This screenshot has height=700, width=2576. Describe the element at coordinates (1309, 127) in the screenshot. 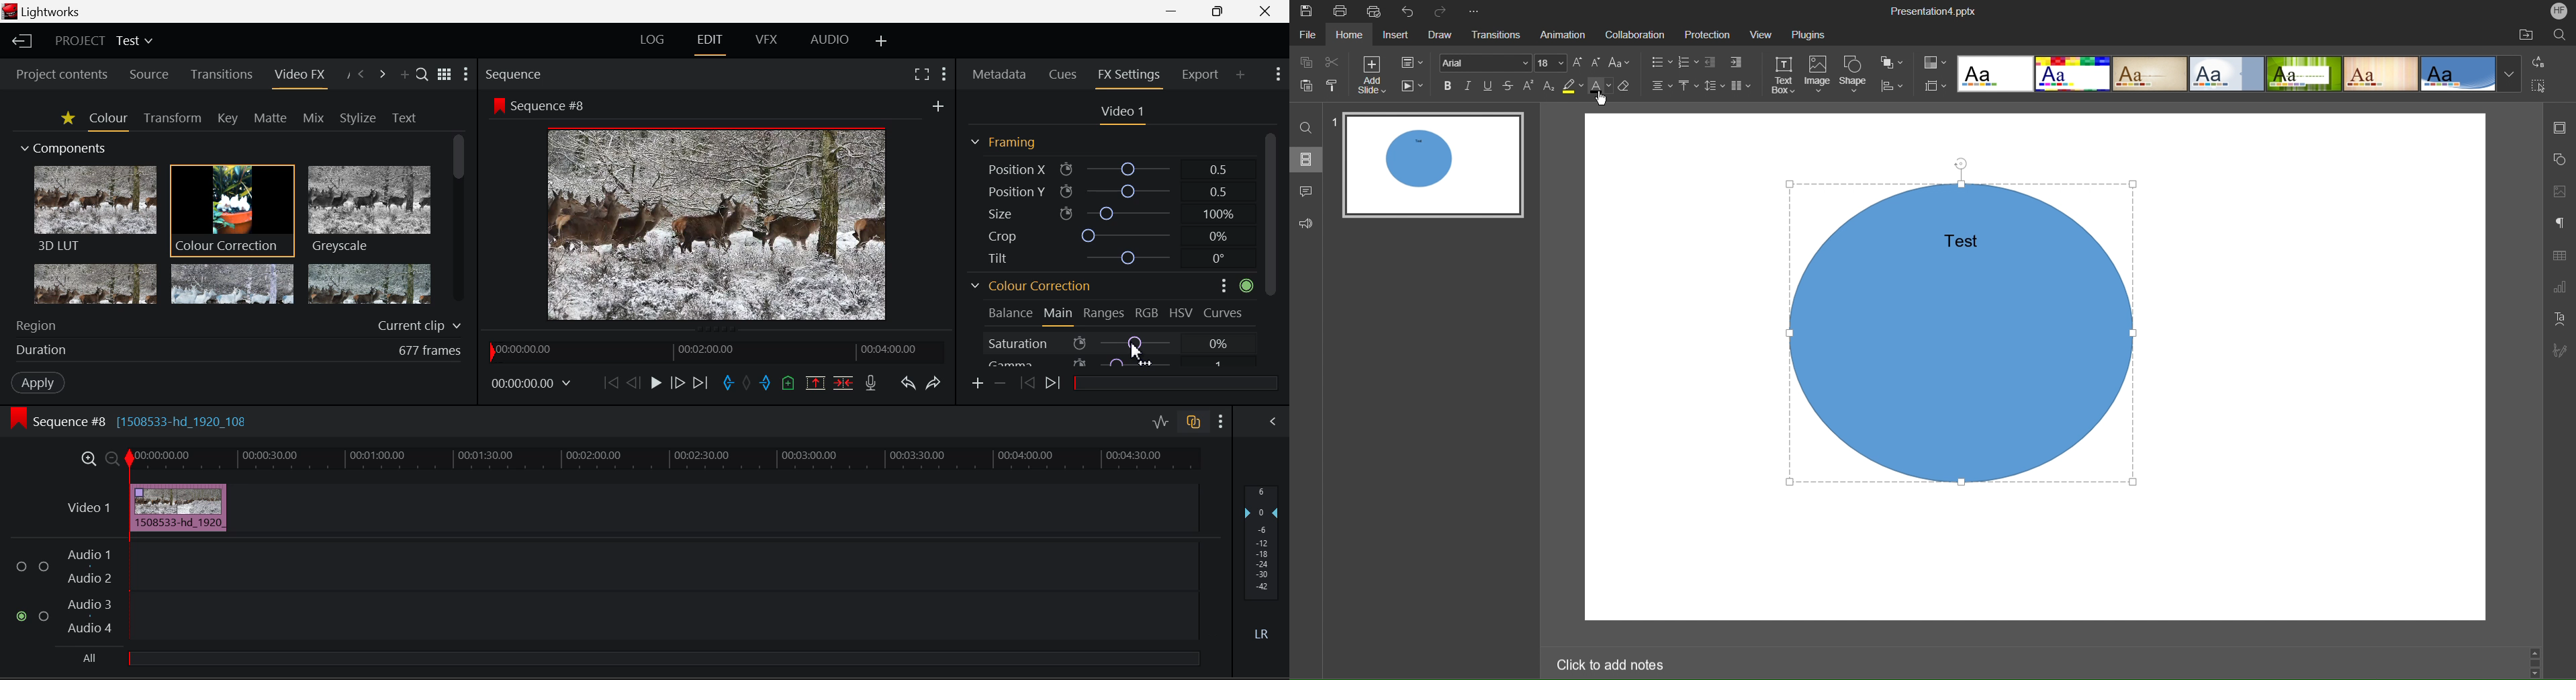

I see `Find` at that location.